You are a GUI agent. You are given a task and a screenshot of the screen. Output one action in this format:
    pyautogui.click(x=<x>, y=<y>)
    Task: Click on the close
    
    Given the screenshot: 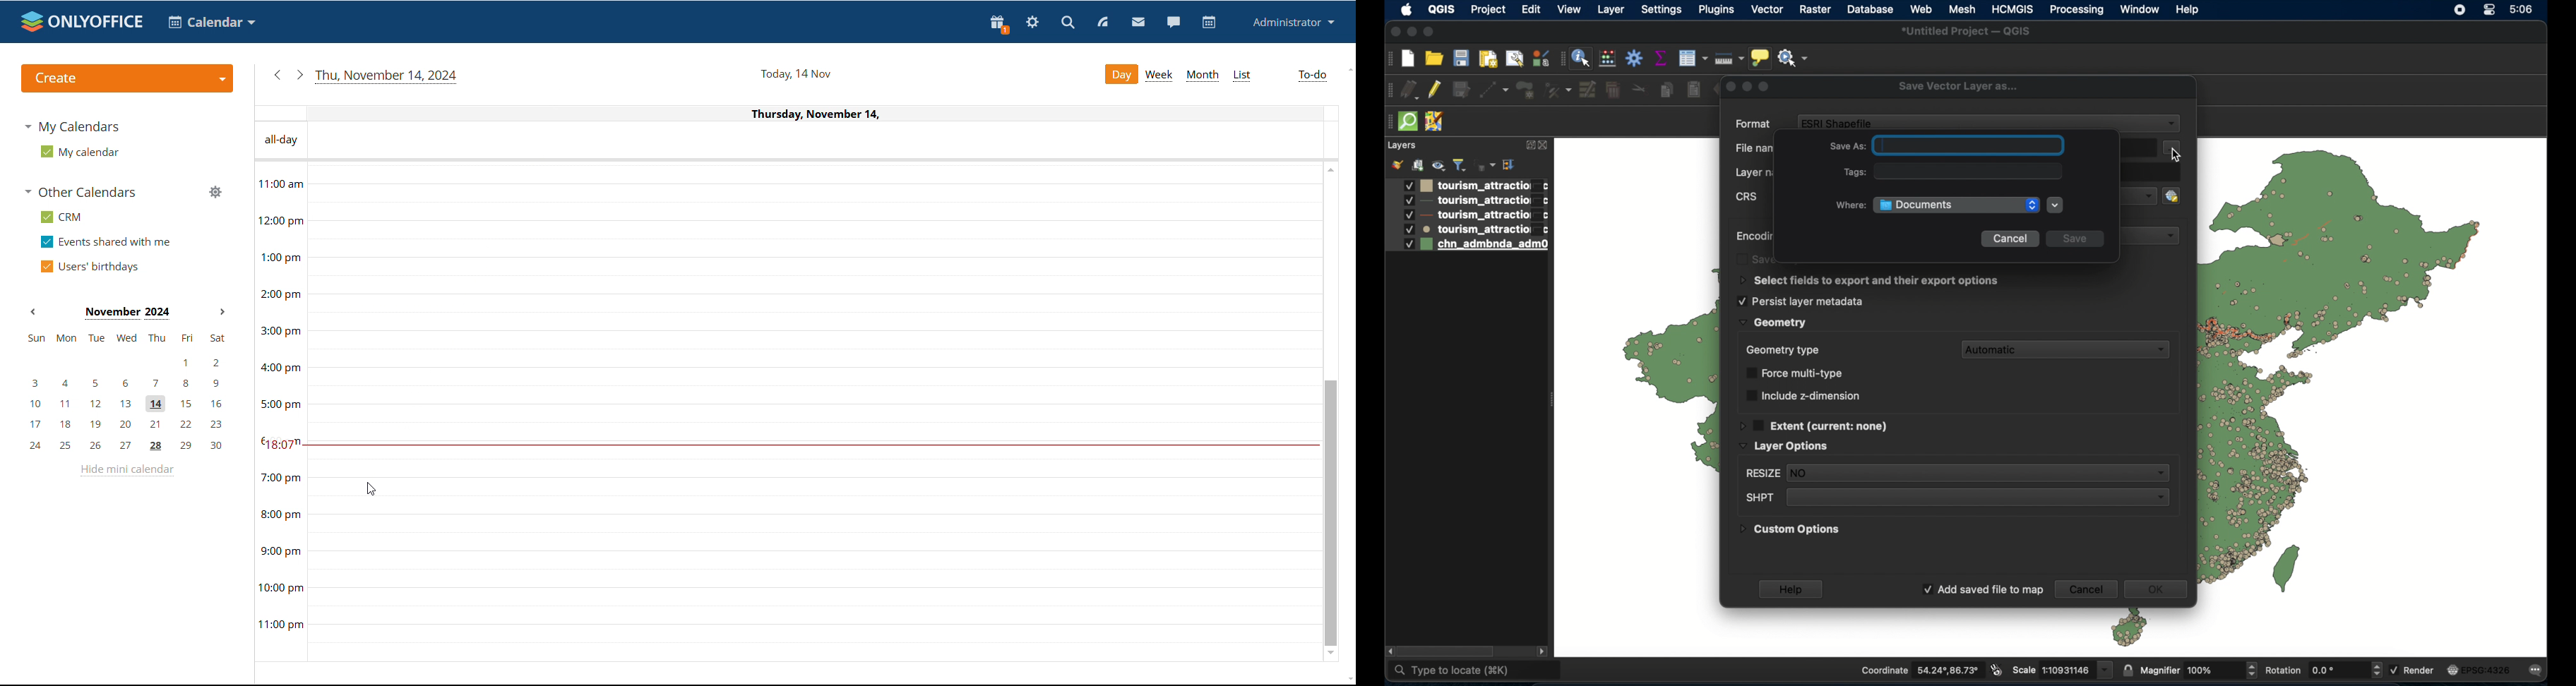 What is the action you would take?
    pyautogui.click(x=1393, y=32)
    